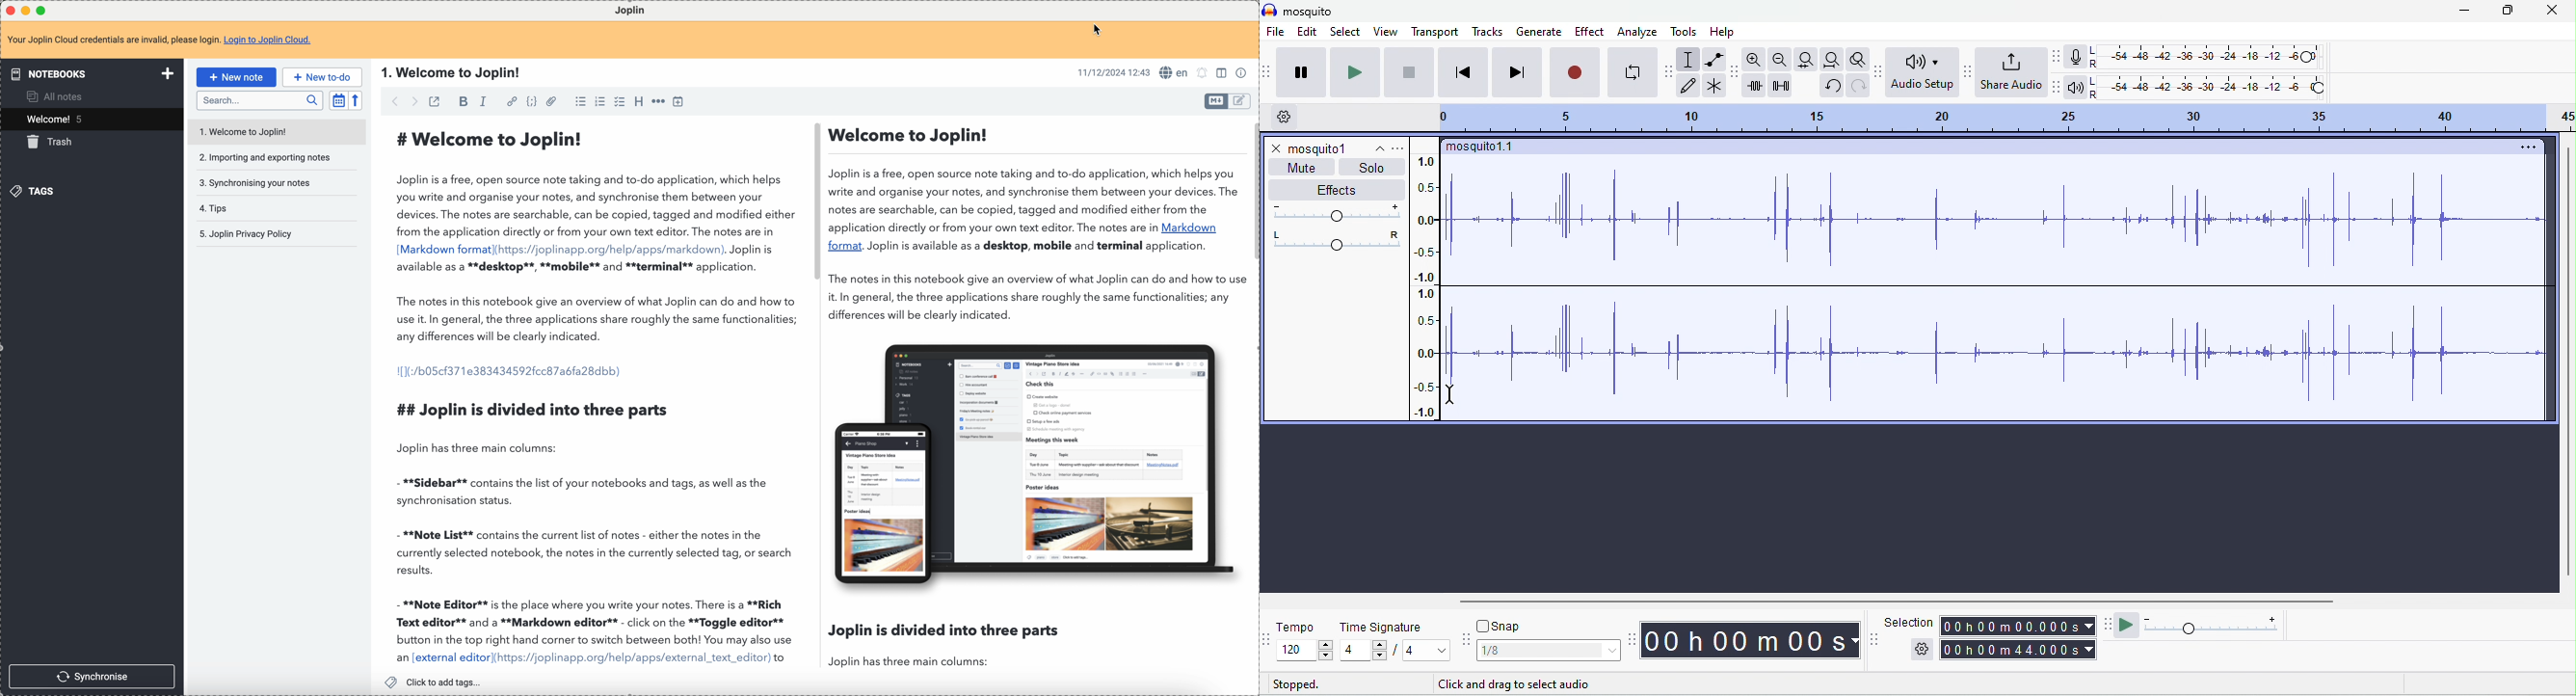 The width and height of the screenshot is (2576, 700). What do you see at coordinates (2005, 119) in the screenshot?
I see `timeline` at bounding box center [2005, 119].